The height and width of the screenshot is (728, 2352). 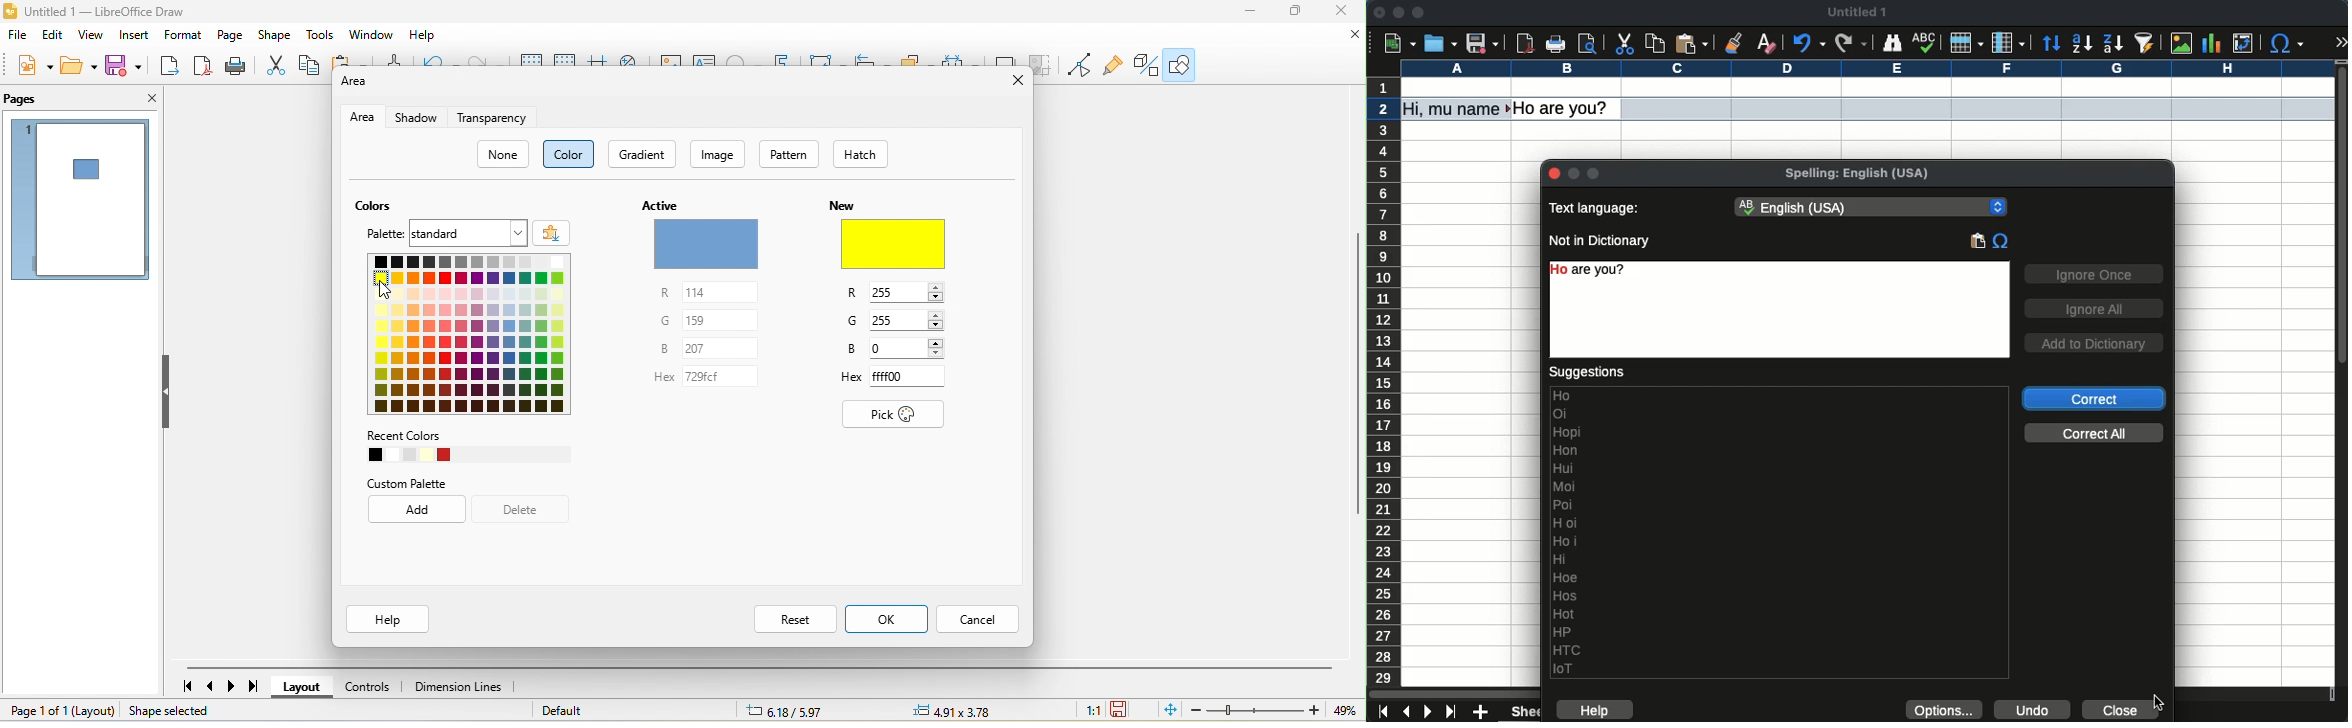 I want to click on undo, so click(x=1812, y=42).